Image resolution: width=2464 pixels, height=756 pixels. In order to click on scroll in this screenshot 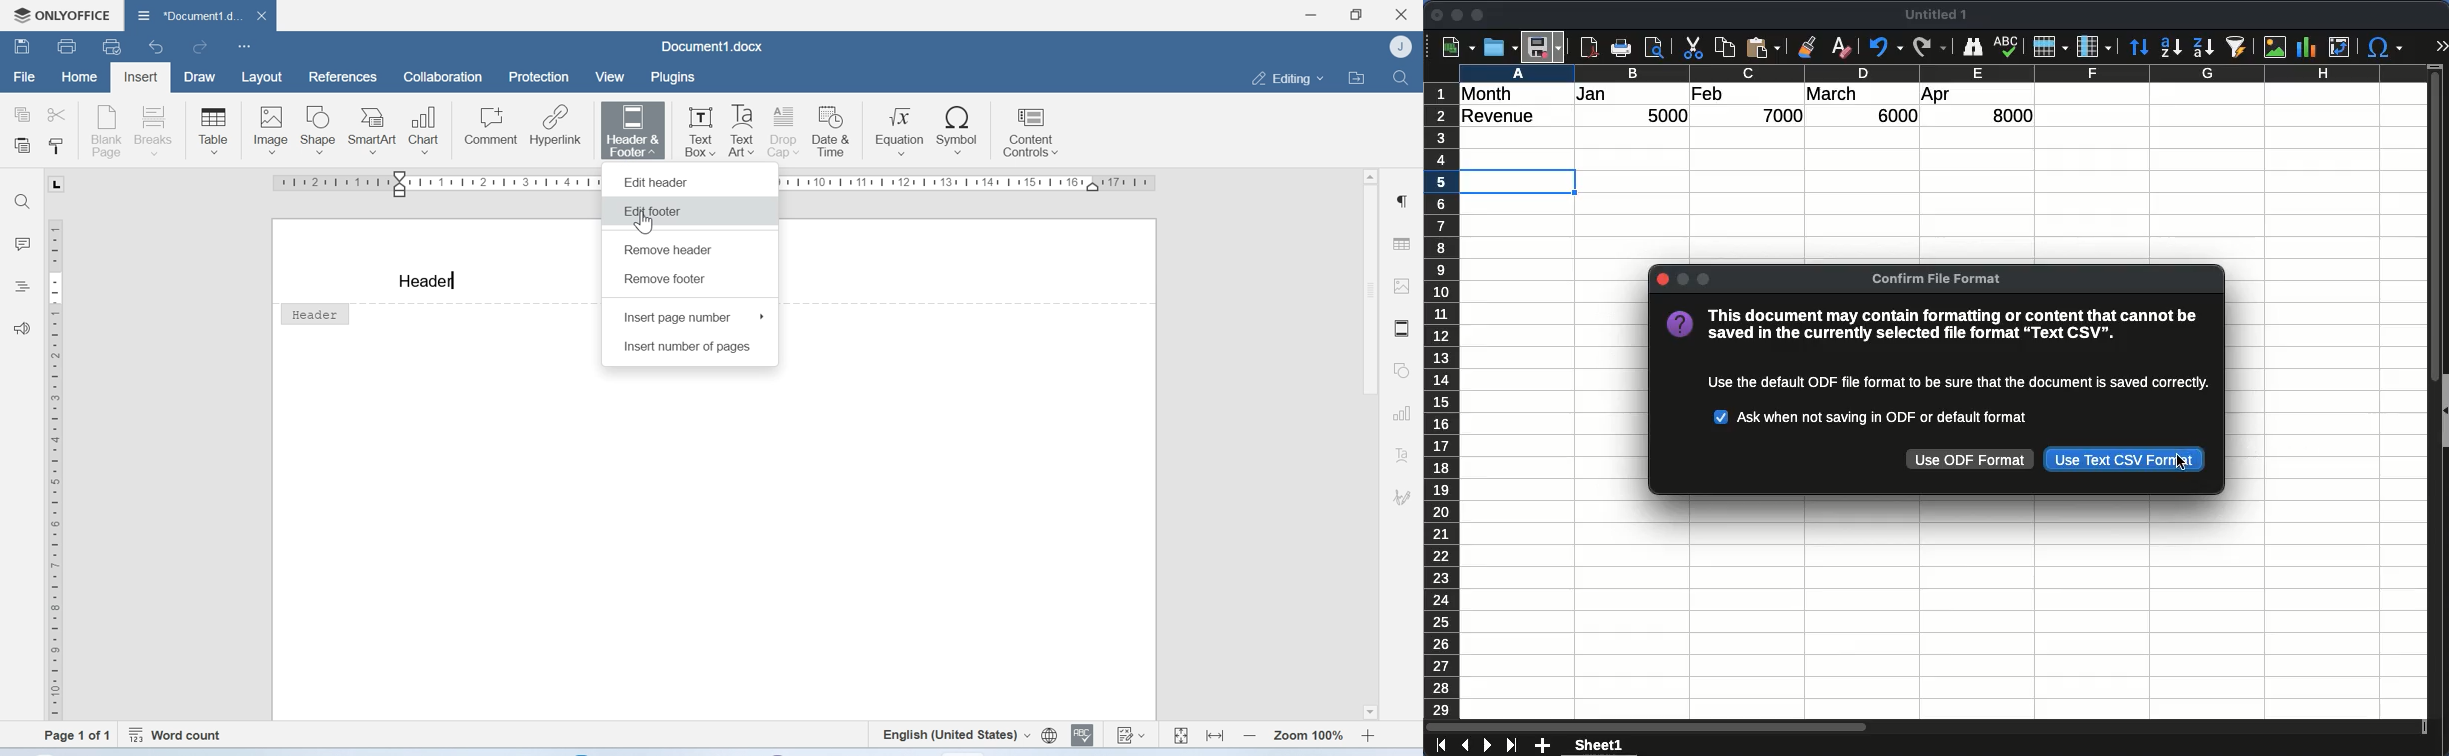, I will do `click(2427, 402)`.